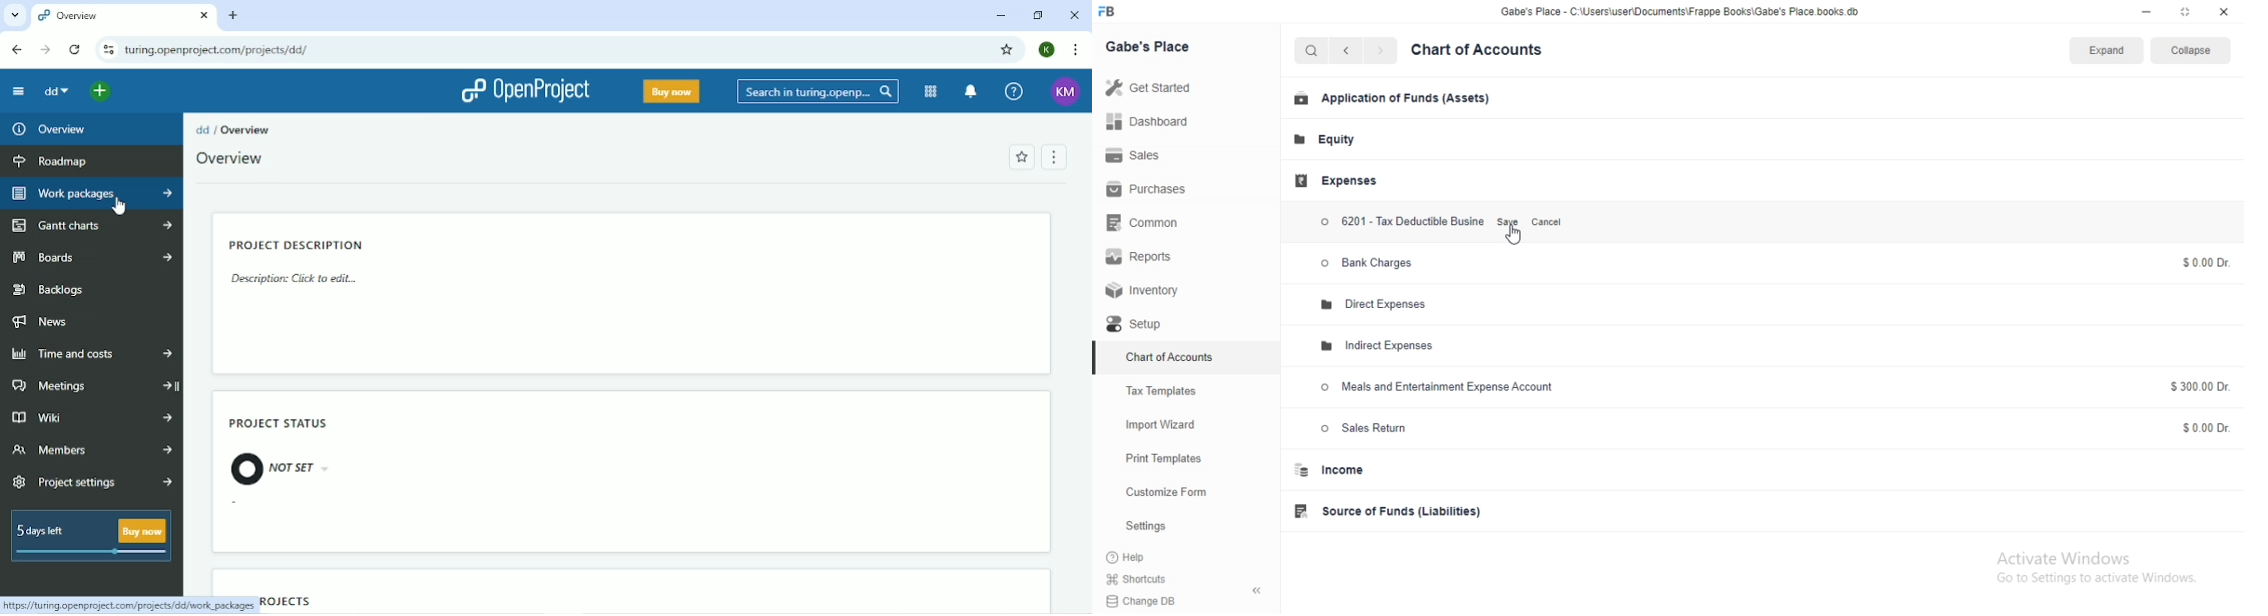  I want to click on Gabe's Place, so click(1155, 51).